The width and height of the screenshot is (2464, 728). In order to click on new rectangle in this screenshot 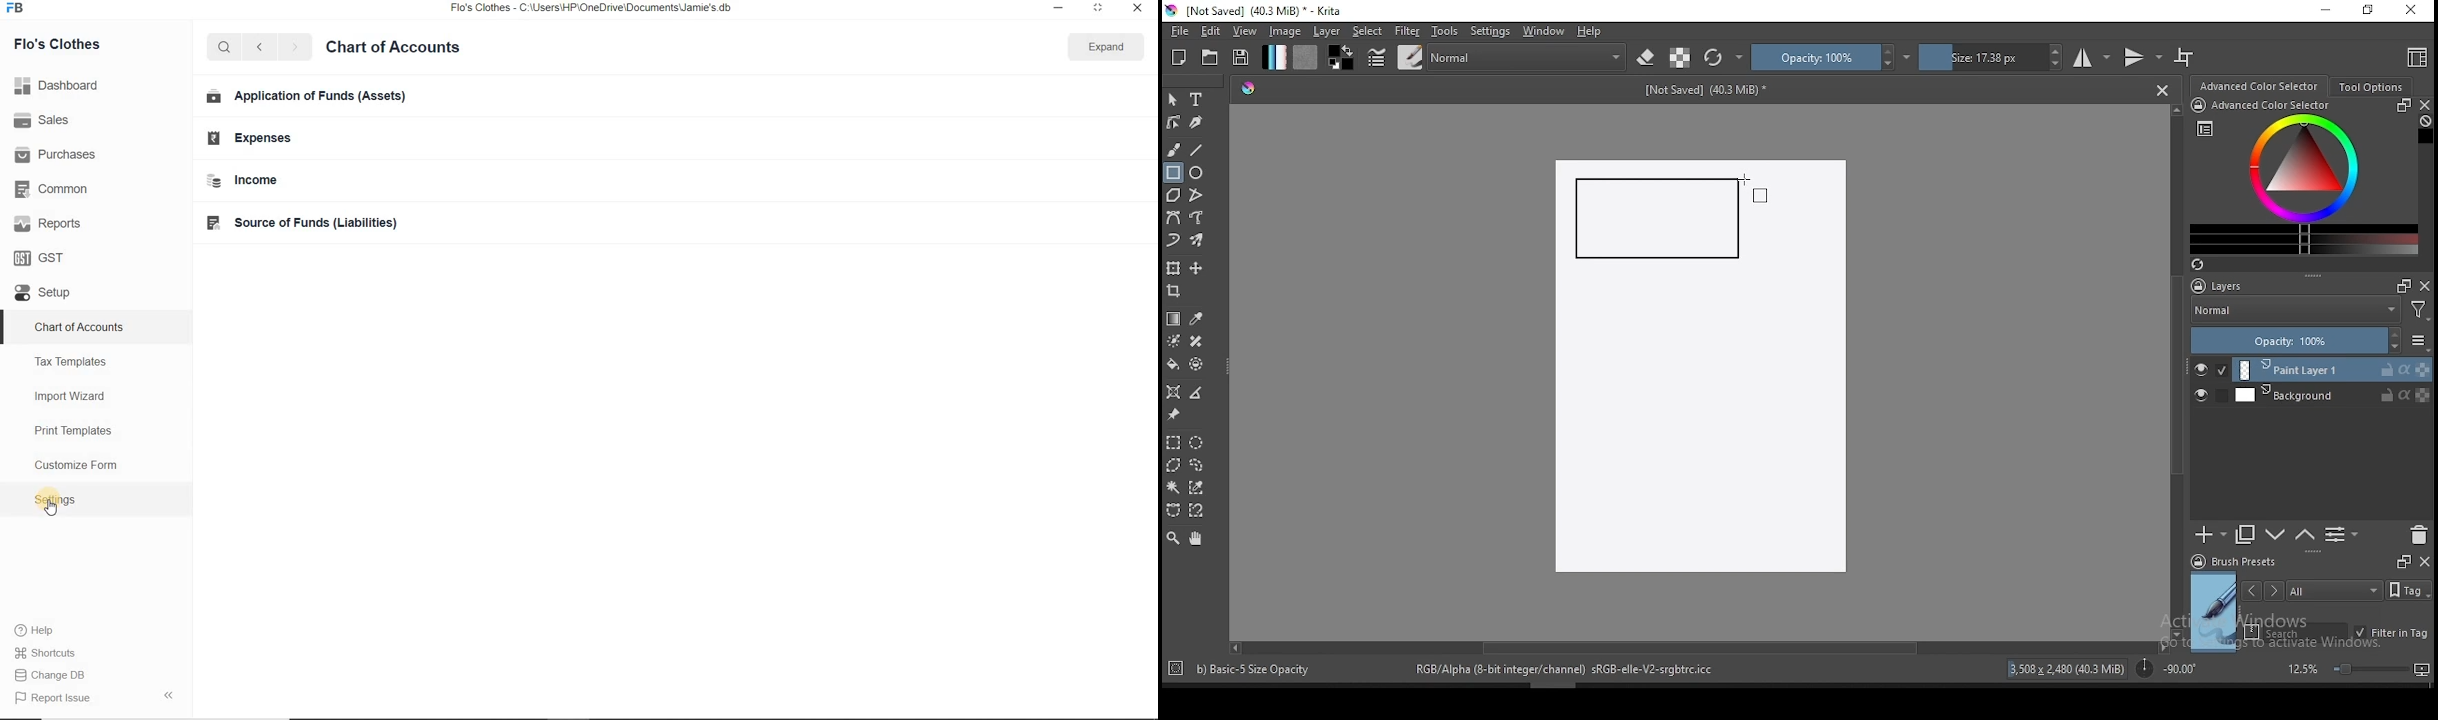, I will do `click(1654, 218)`.